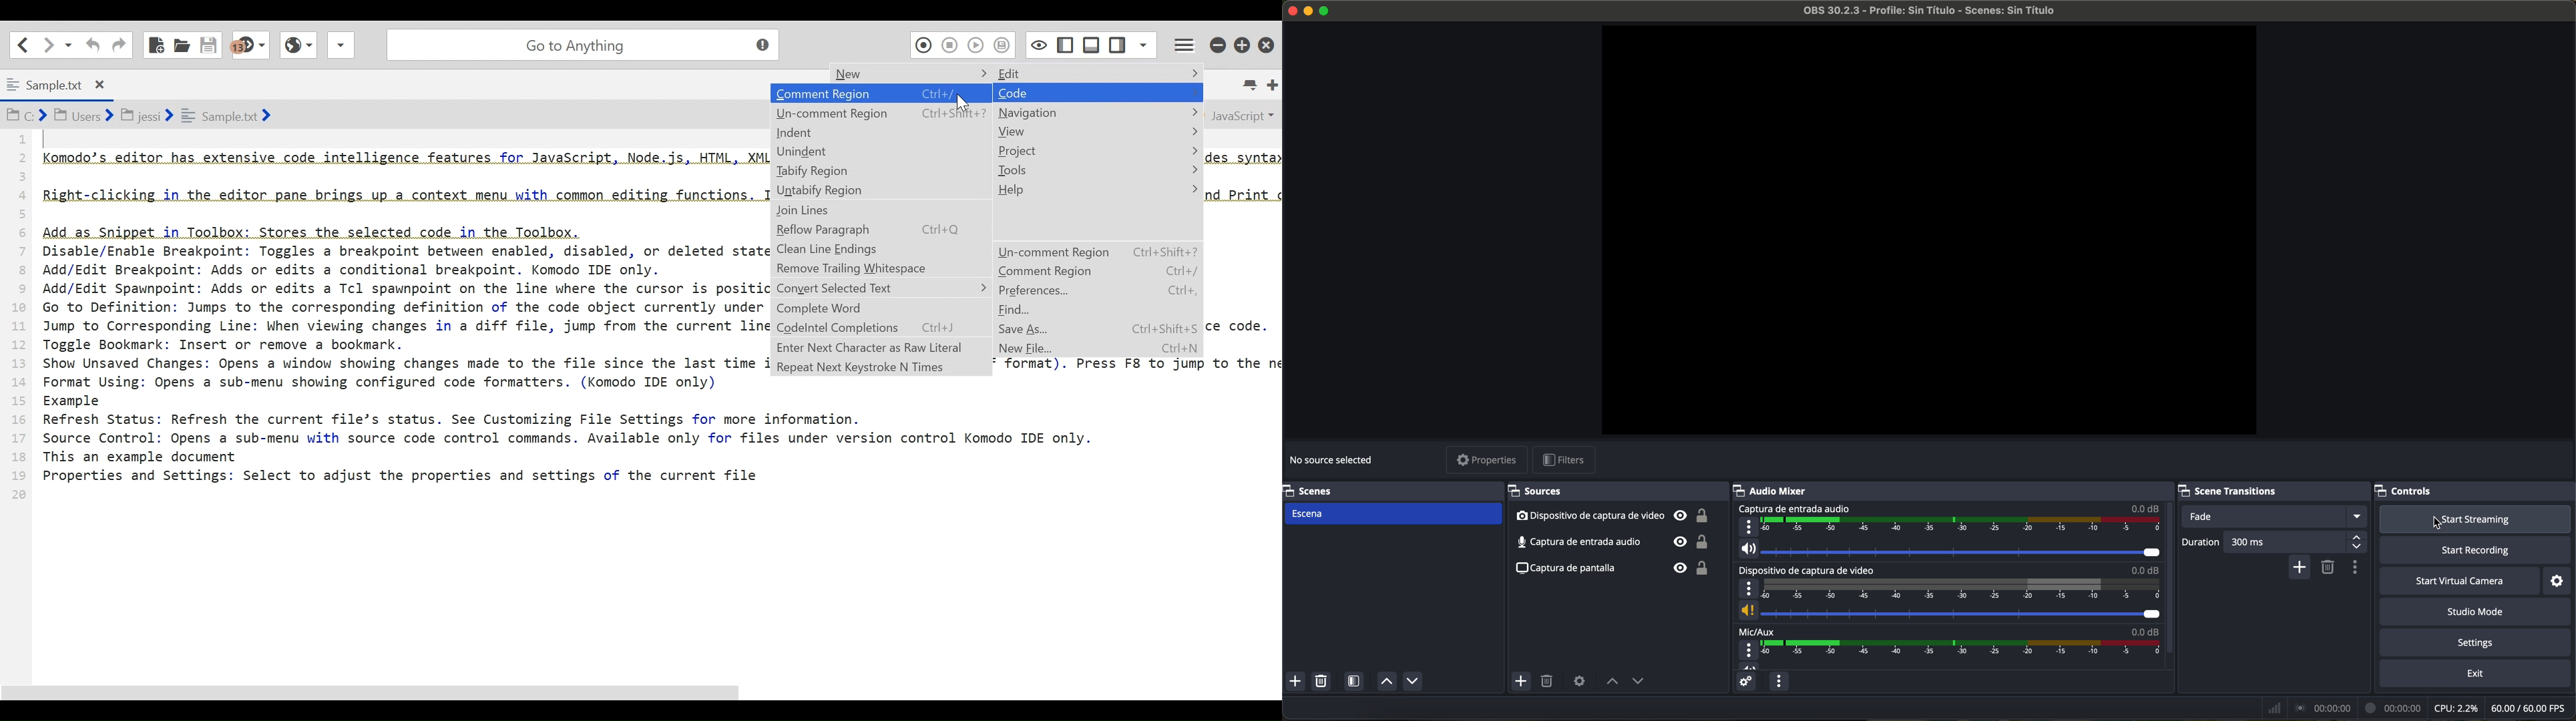  I want to click on Remove Trailing Whitespace, so click(879, 268).